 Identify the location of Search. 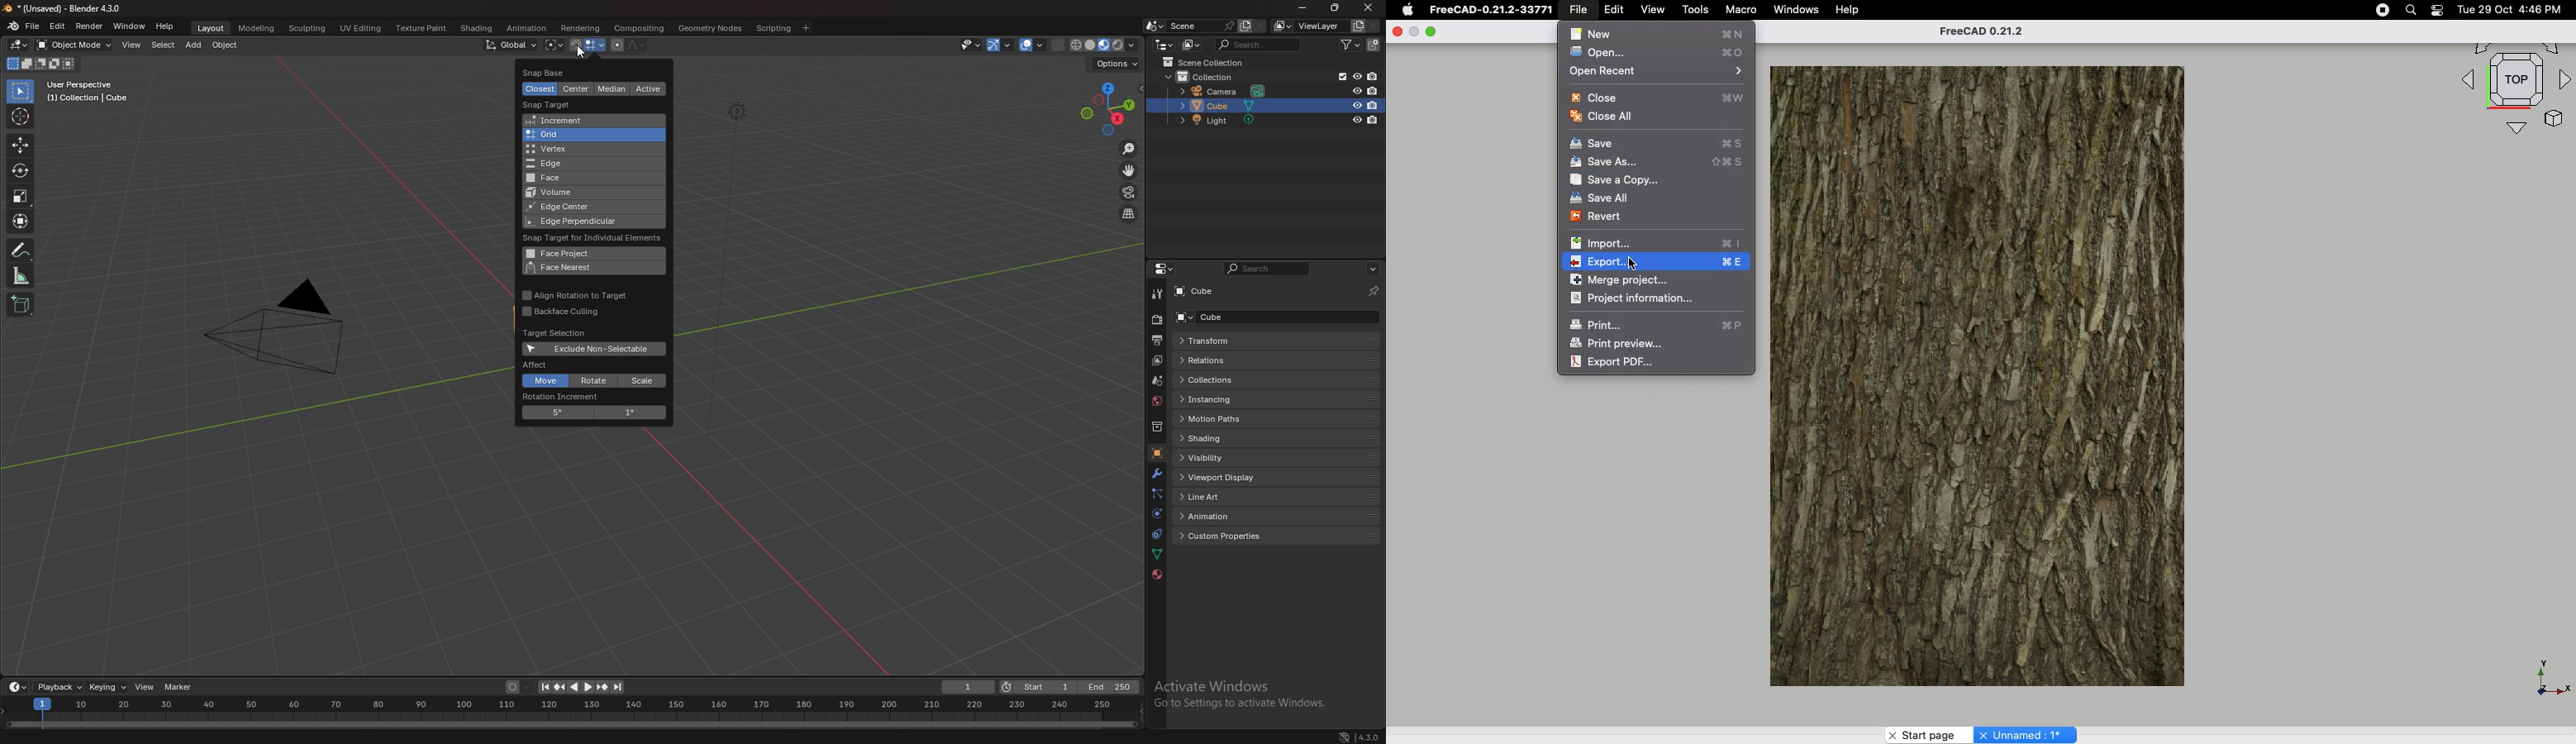
(2412, 10).